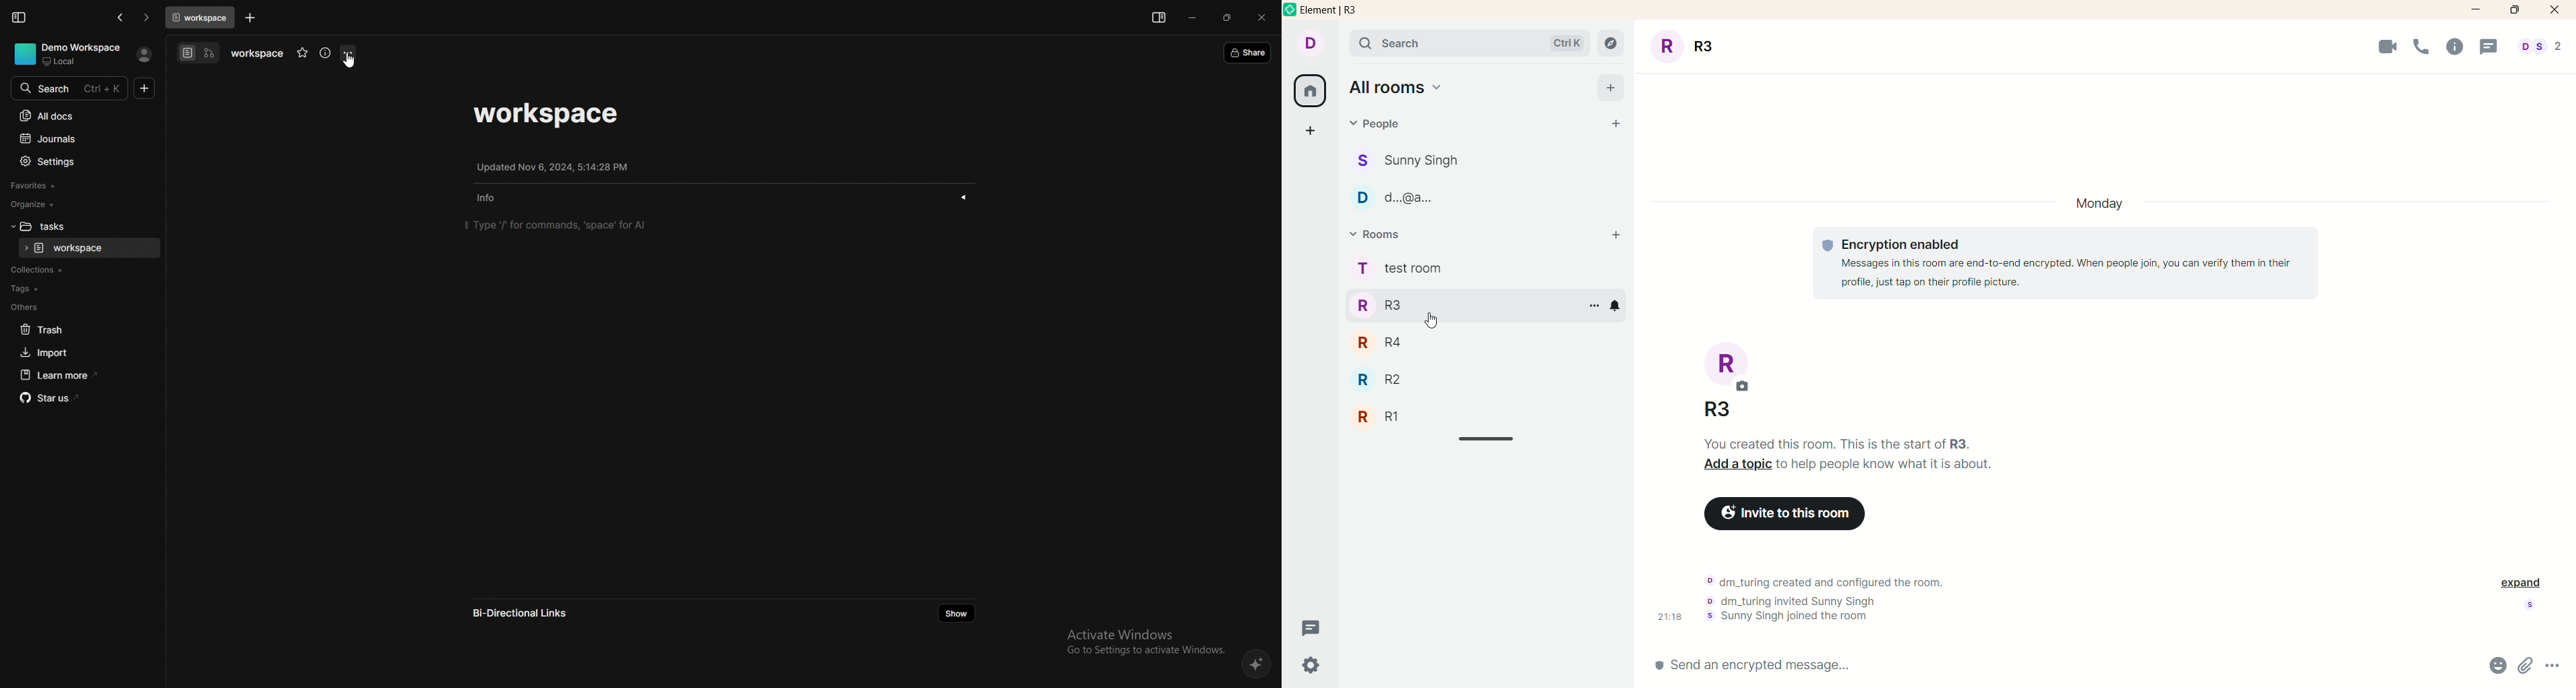  I want to click on text, so click(1826, 601).